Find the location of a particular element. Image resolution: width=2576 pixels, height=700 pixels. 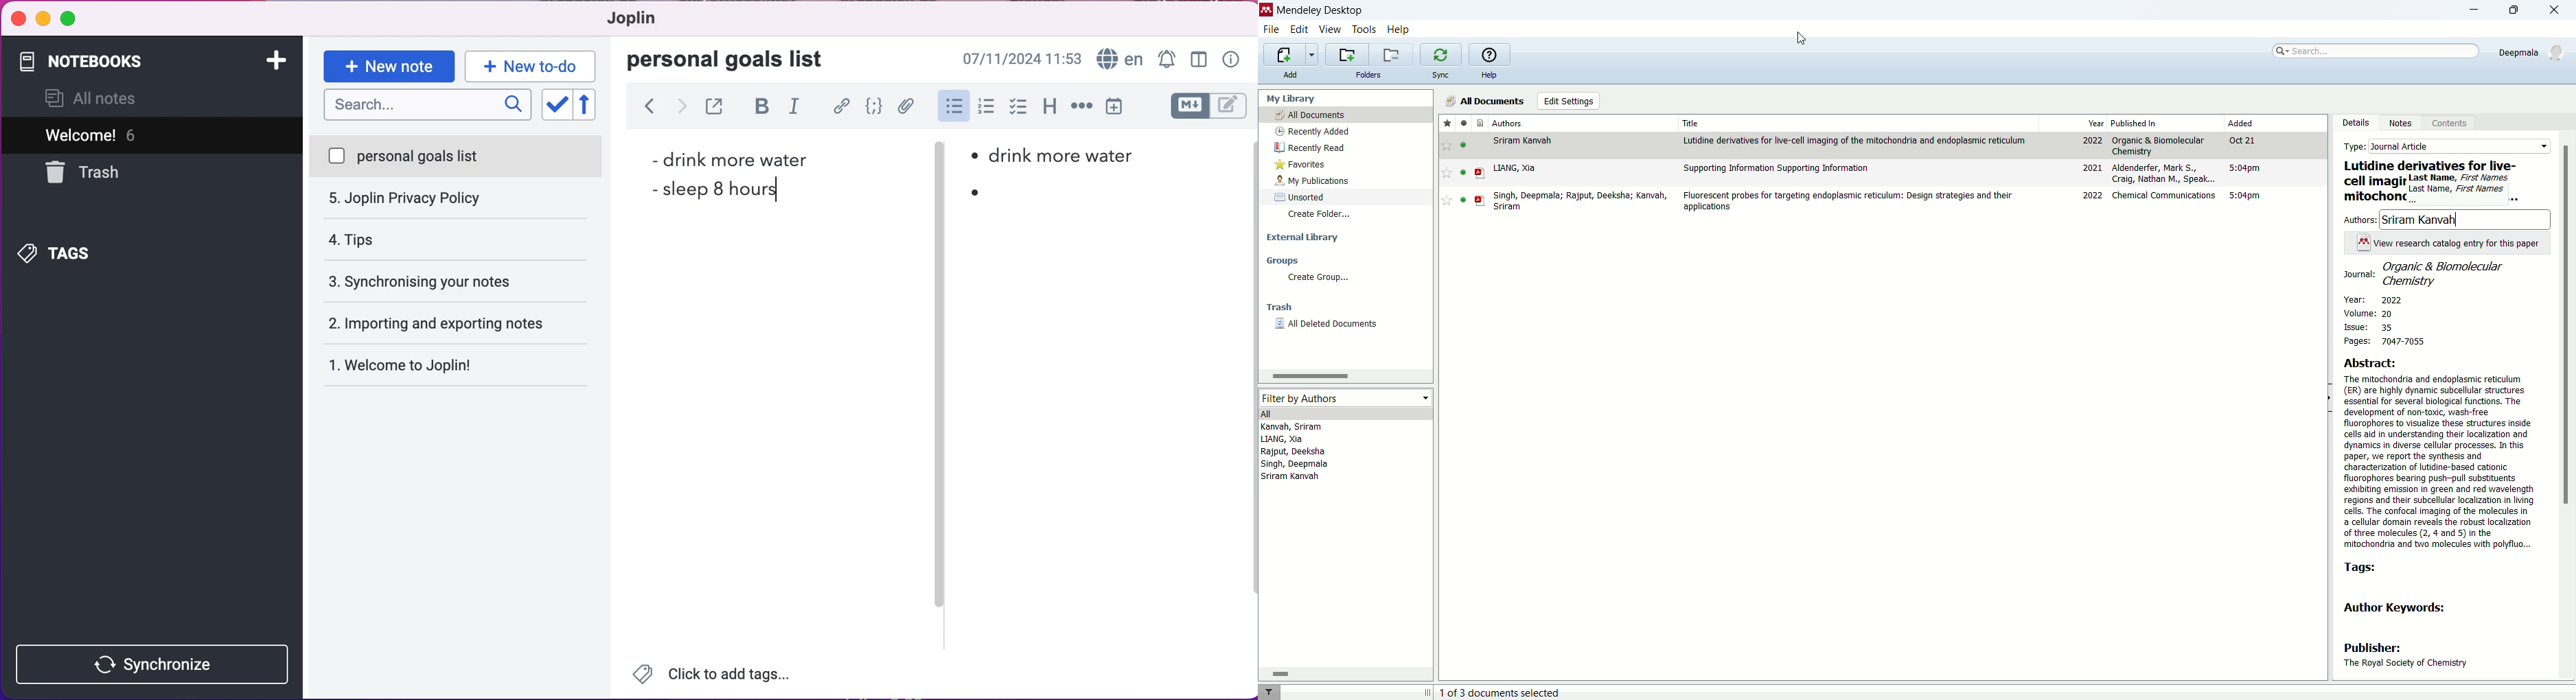

create a new folder is located at coordinates (1348, 55).